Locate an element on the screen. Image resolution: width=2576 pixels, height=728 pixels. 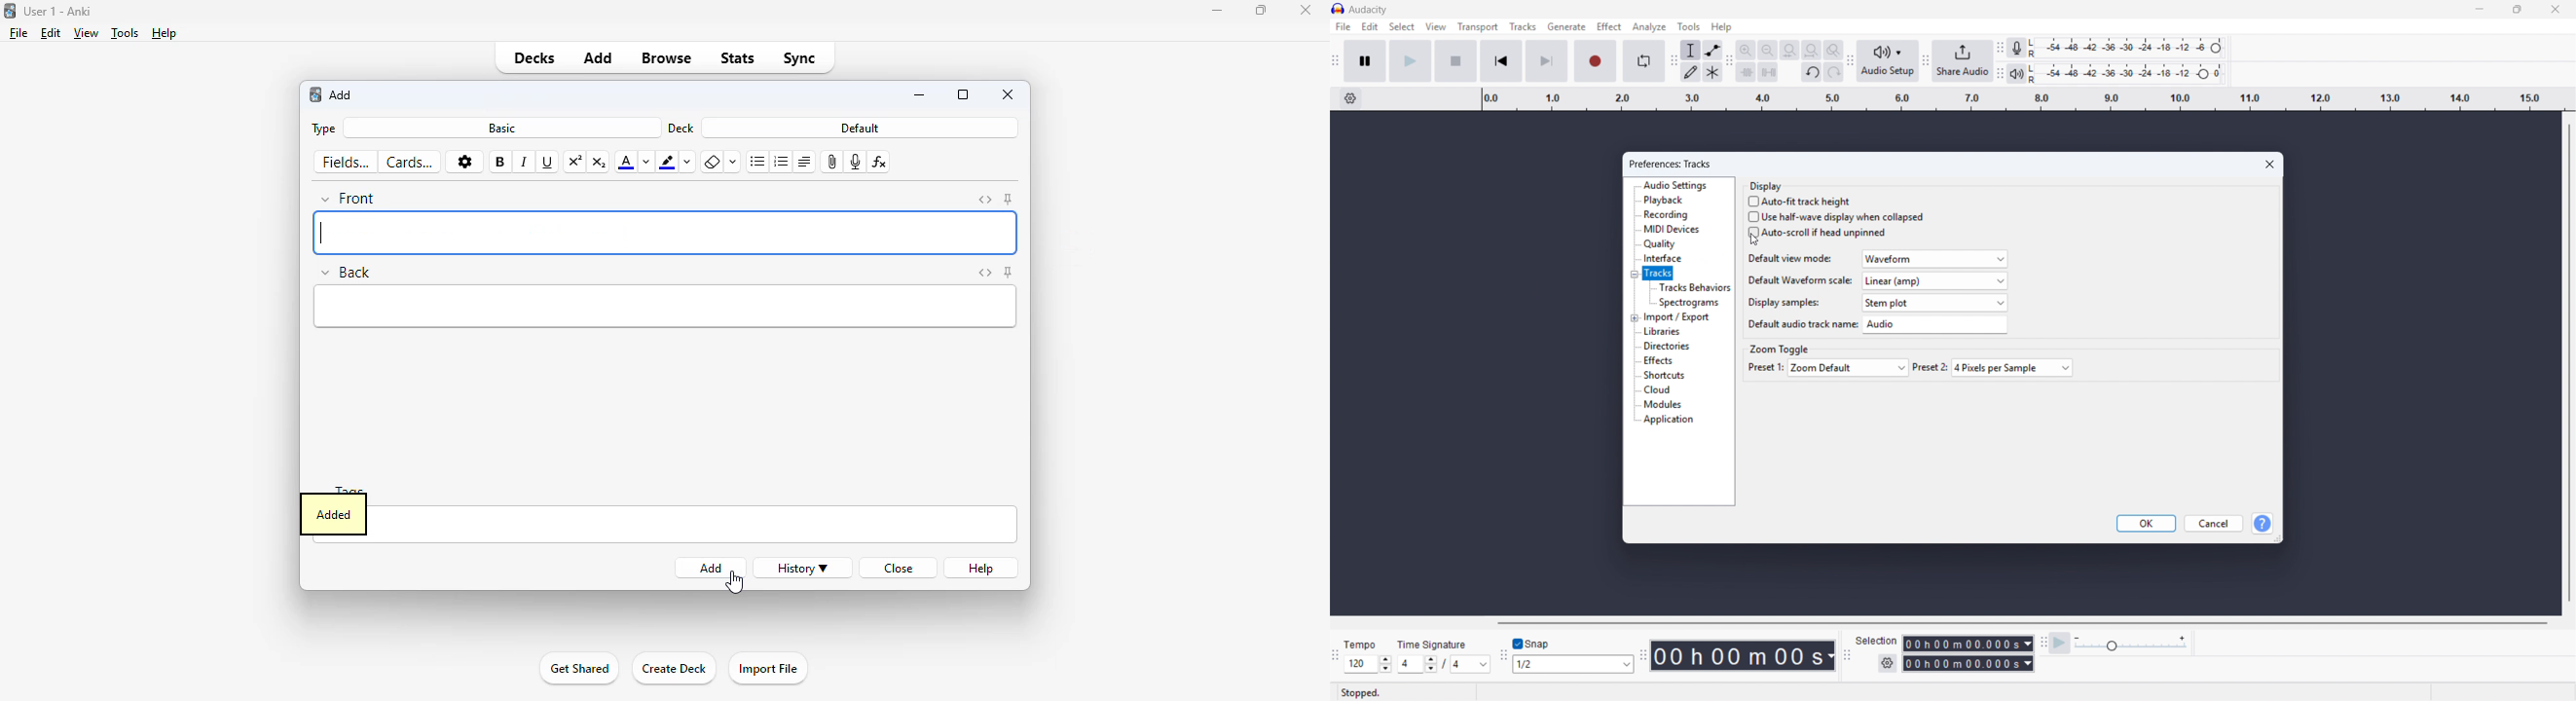
effect is located at coordinates (1608, 26).